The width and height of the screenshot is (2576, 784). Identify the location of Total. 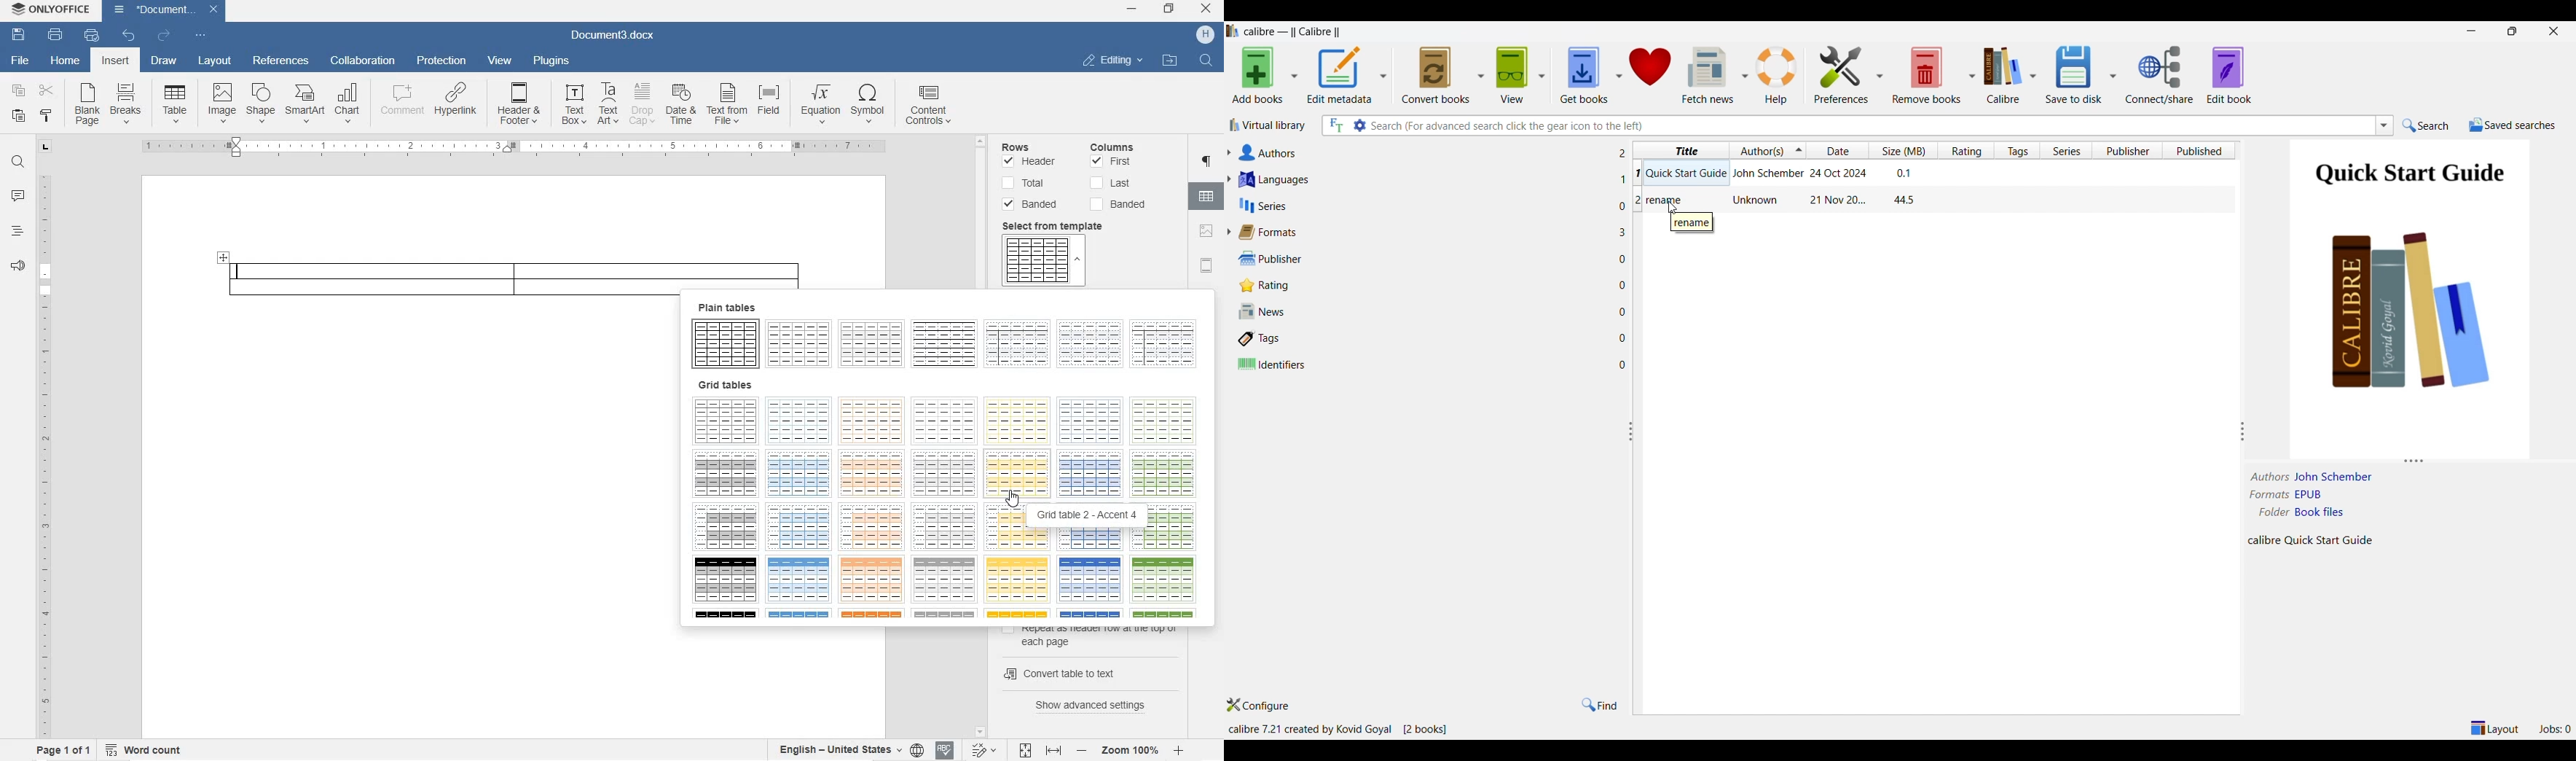
(1026, 184).